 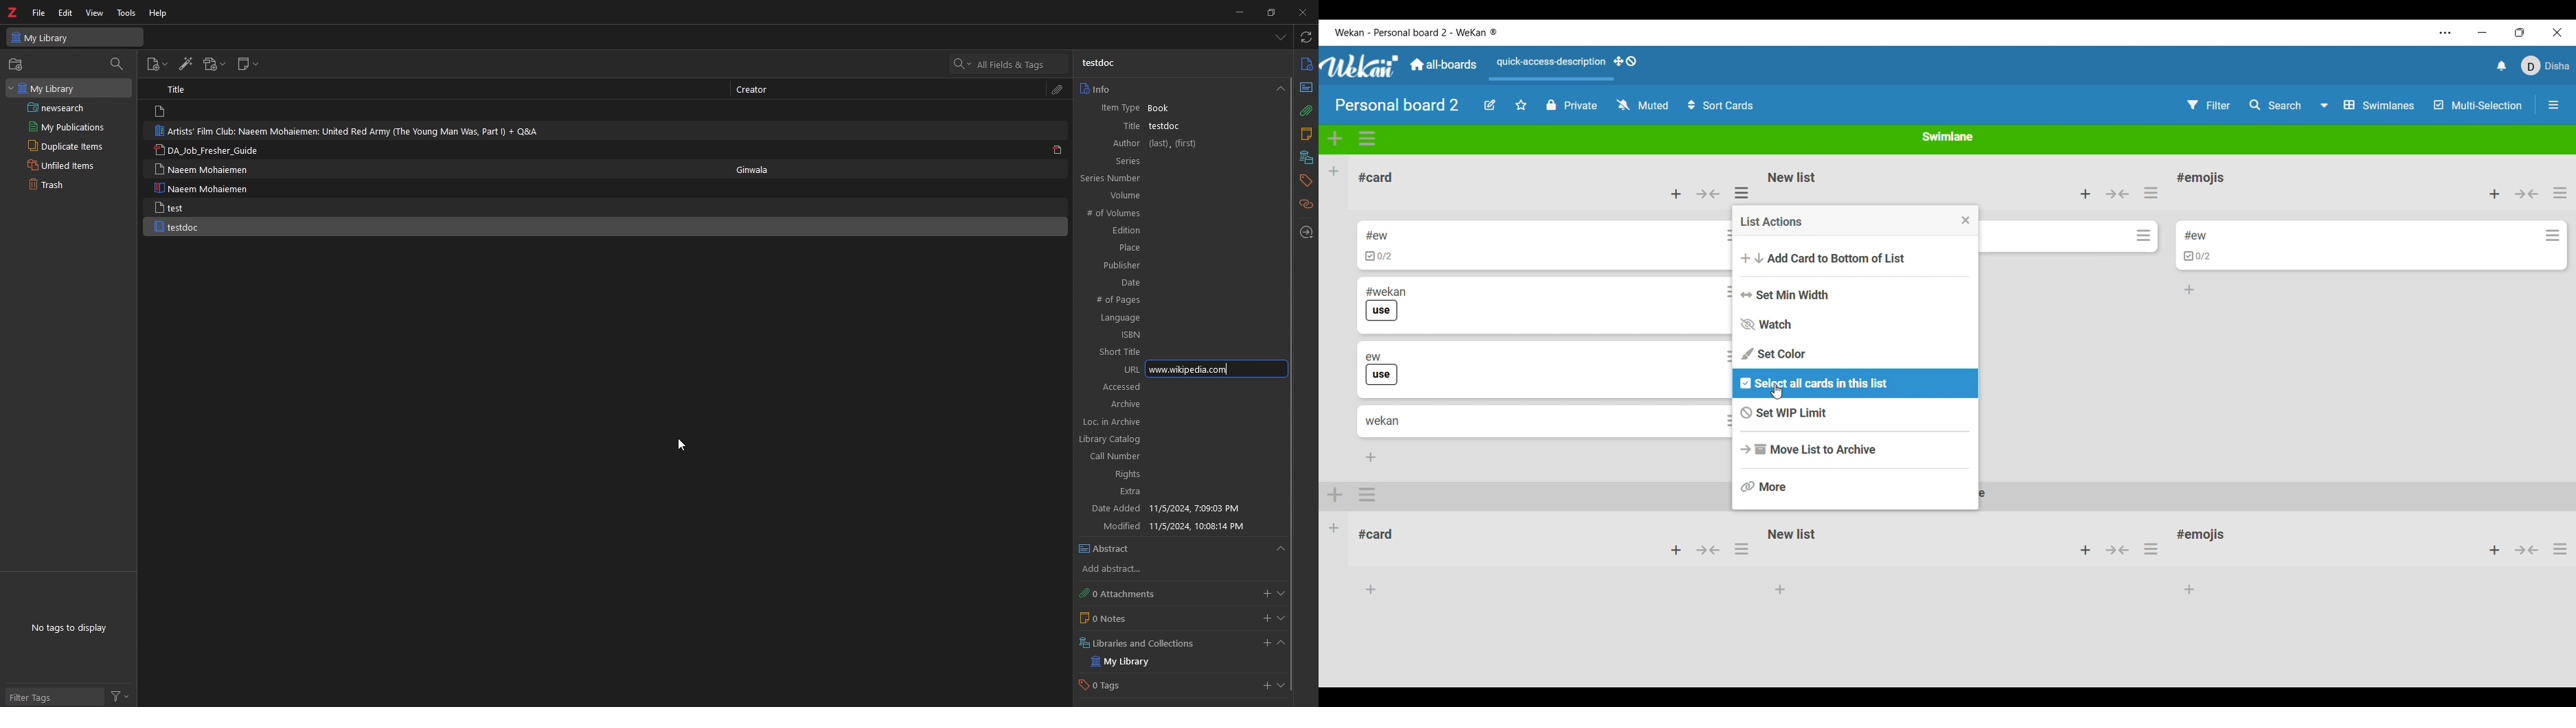 I want to click on edit, so click(x=67, y=12).